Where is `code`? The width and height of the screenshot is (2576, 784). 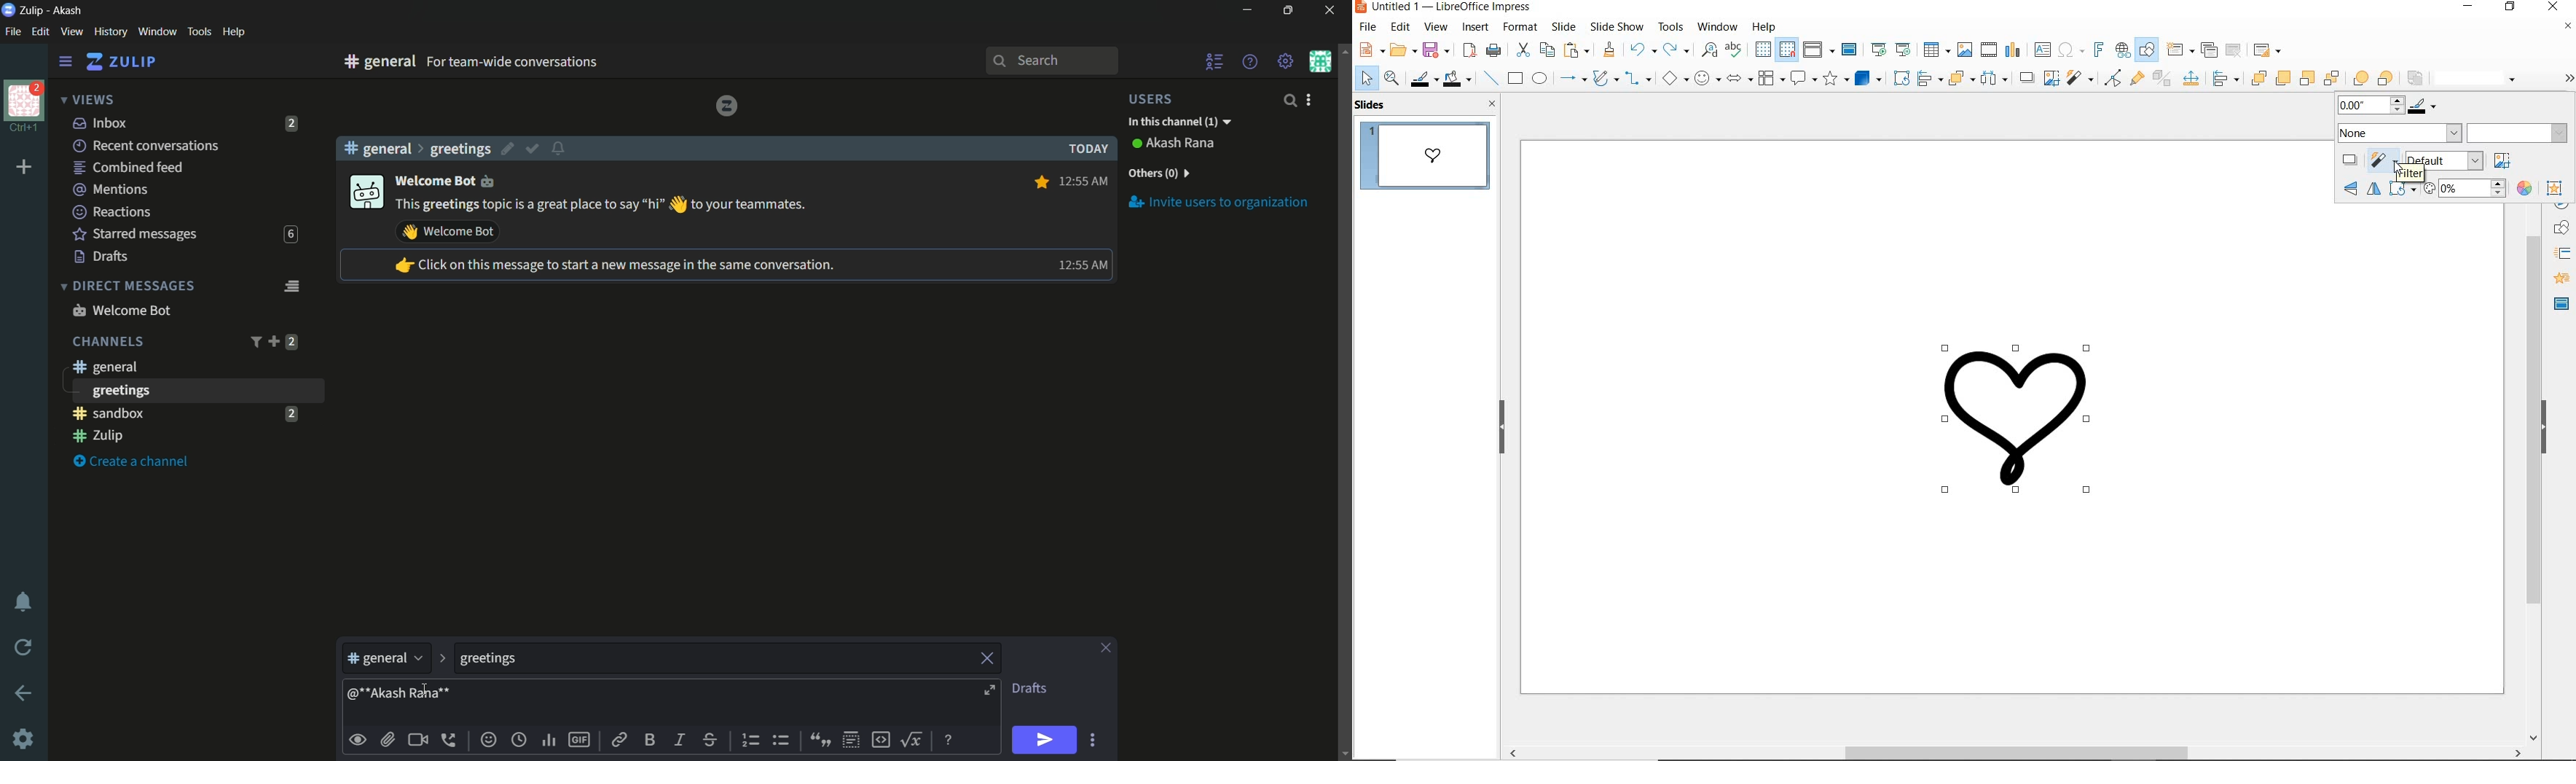 code is located at coordinates (880, 738).